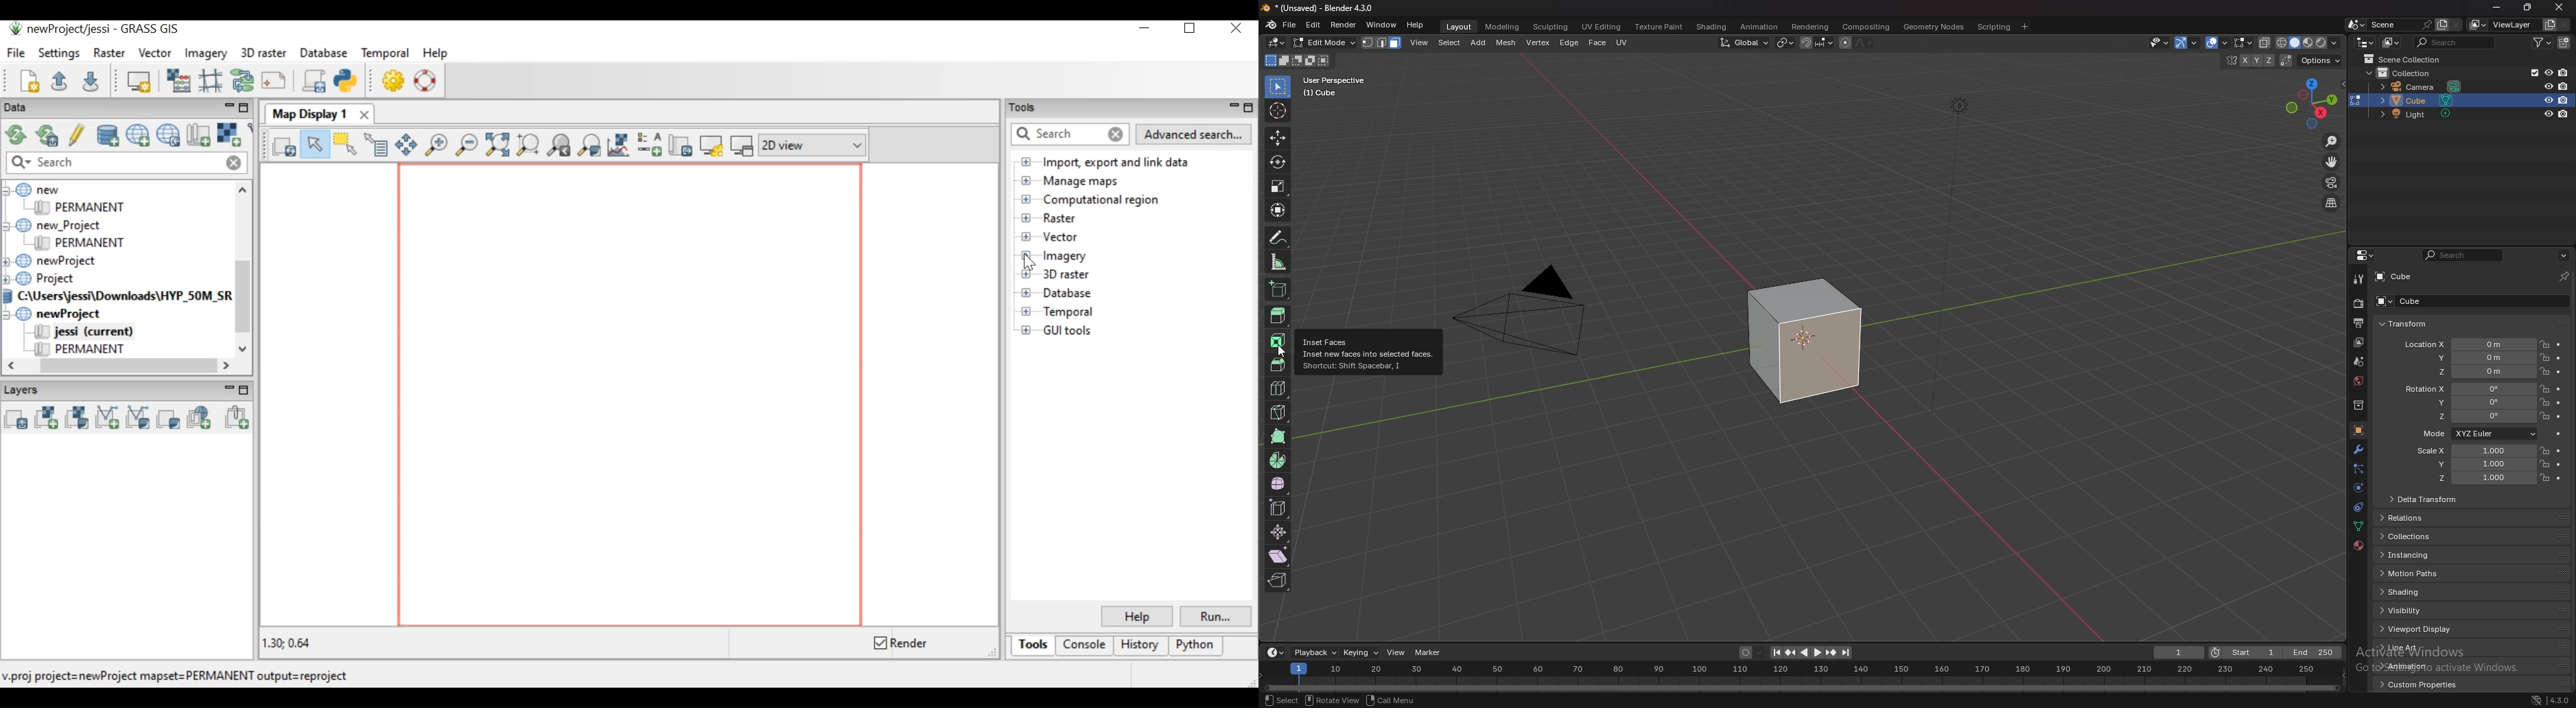 The image size is (2576, 728). I want to click on relations, so click(2409, 518).